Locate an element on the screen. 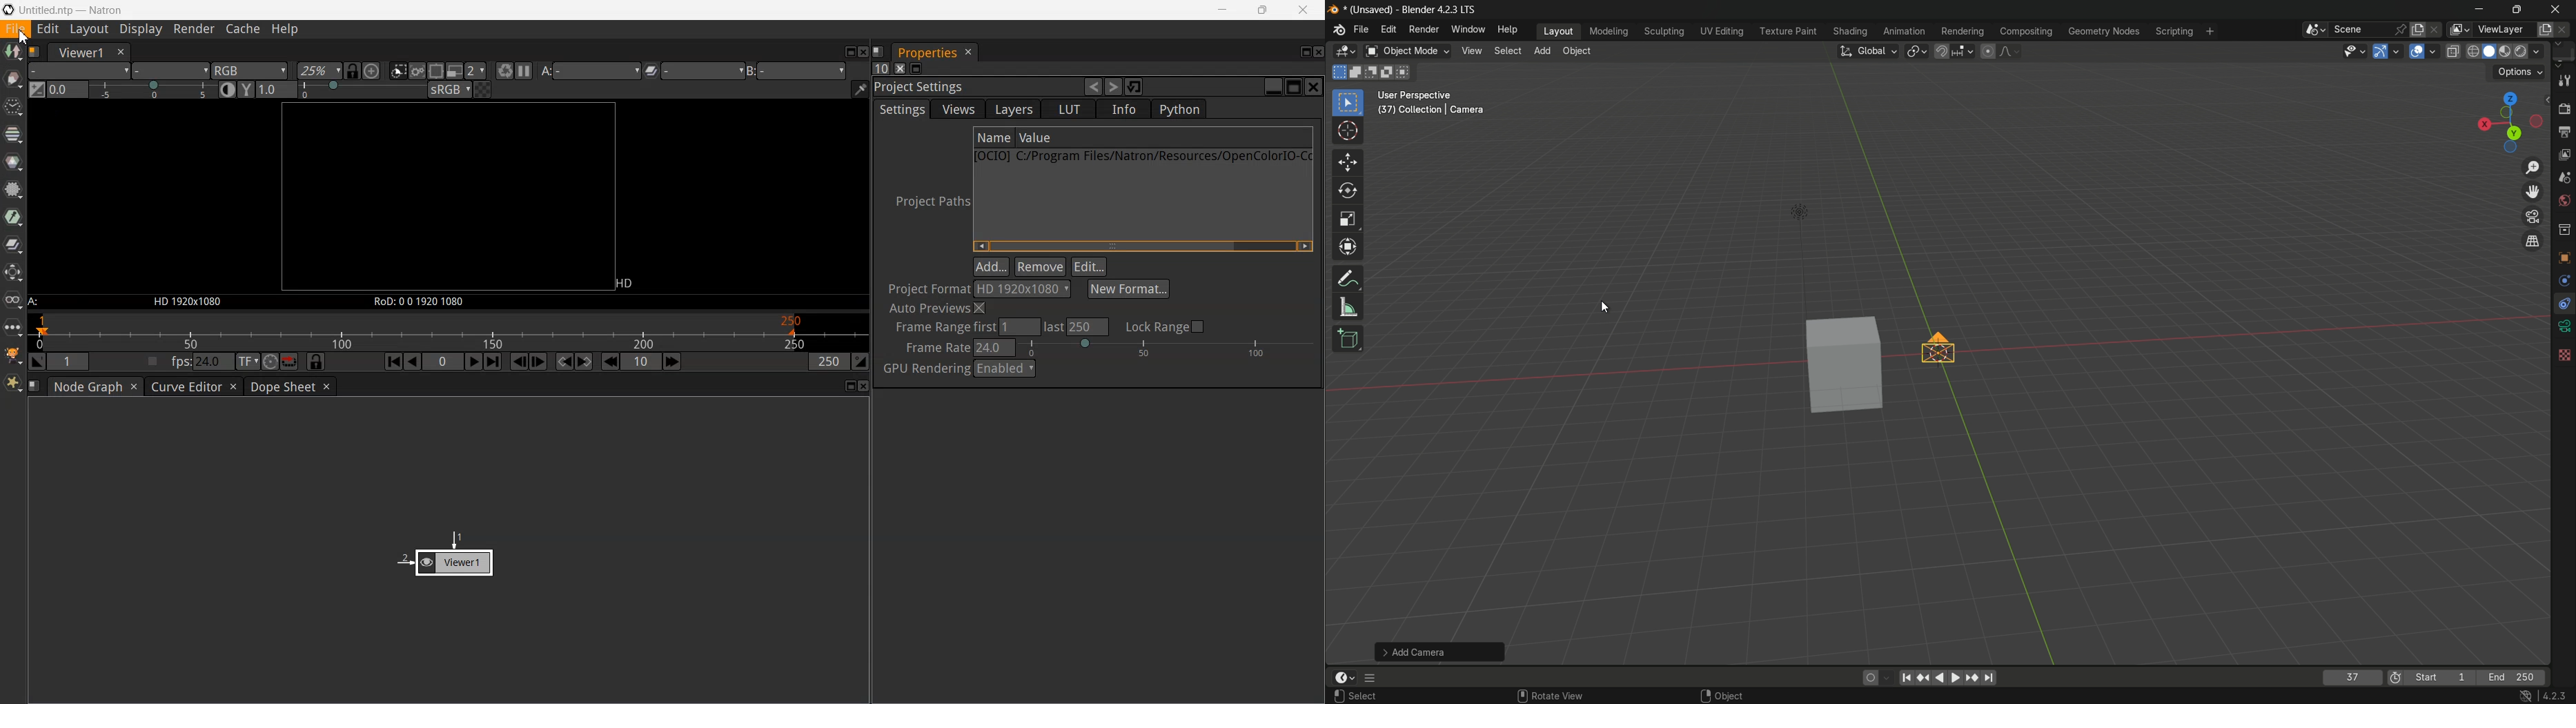 This screenshot has width=2576, height=728. options is located at coordinates (2521, 71).